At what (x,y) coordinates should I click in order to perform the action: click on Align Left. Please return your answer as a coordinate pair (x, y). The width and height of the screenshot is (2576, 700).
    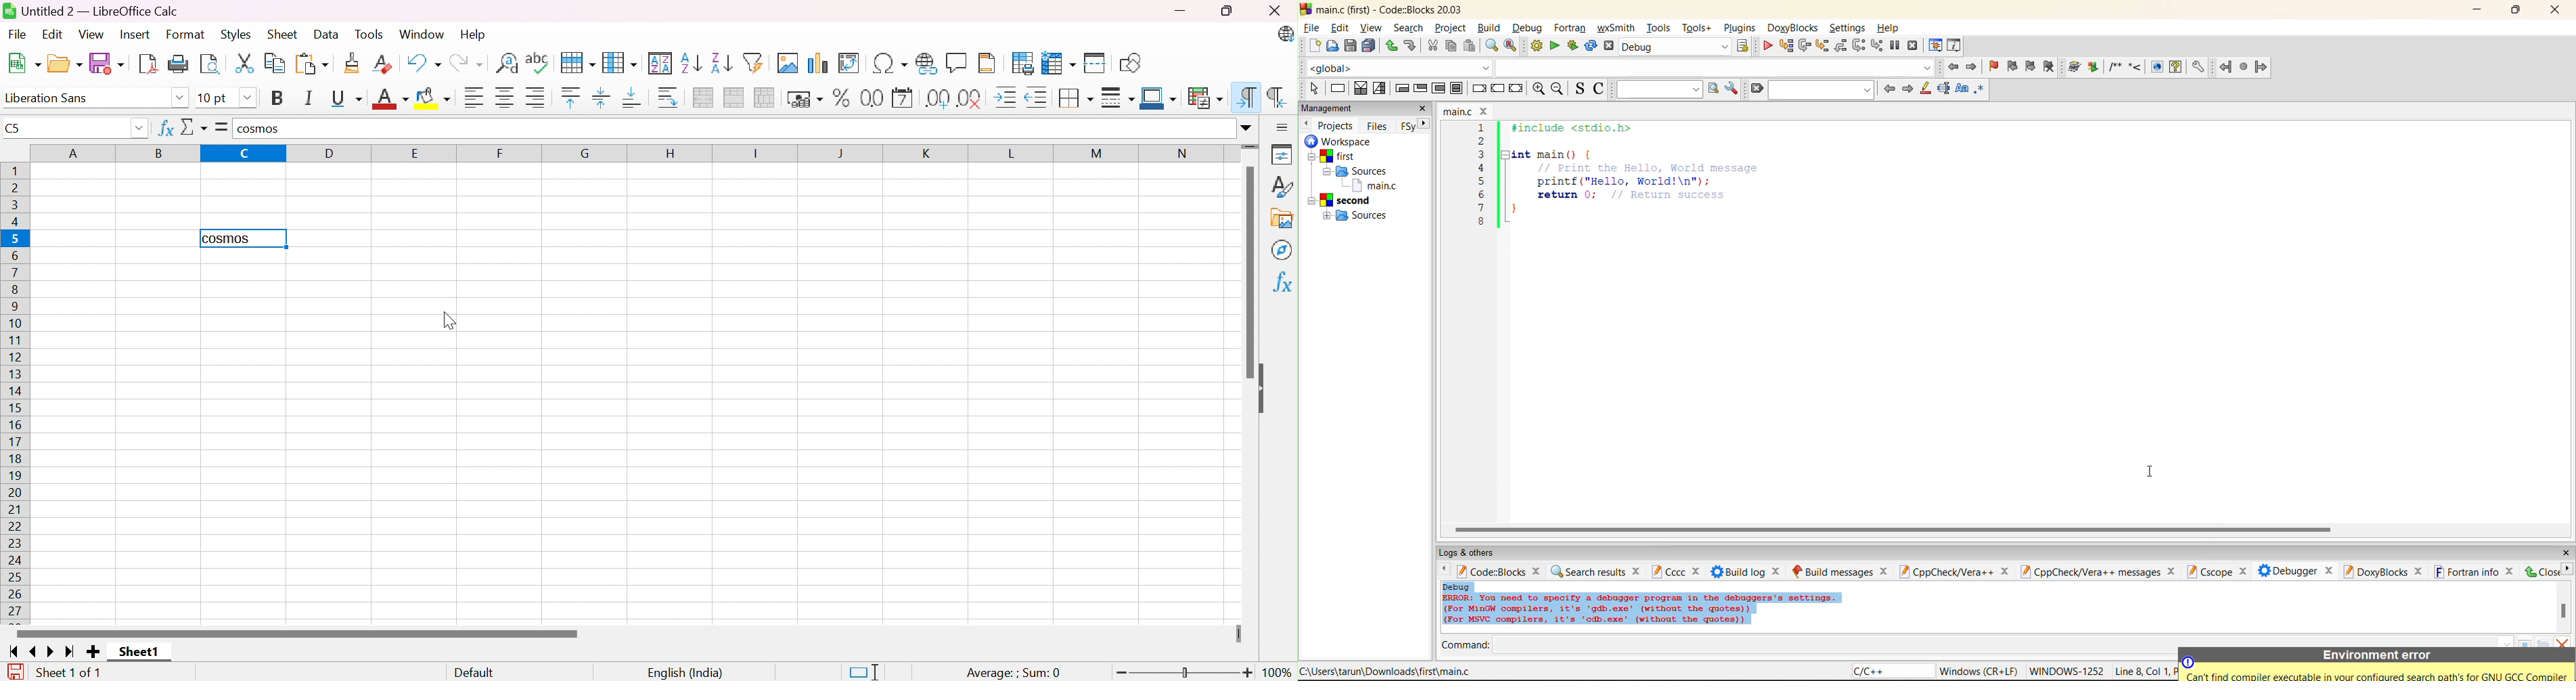
    Looking at the image, I should click on (474, 98).